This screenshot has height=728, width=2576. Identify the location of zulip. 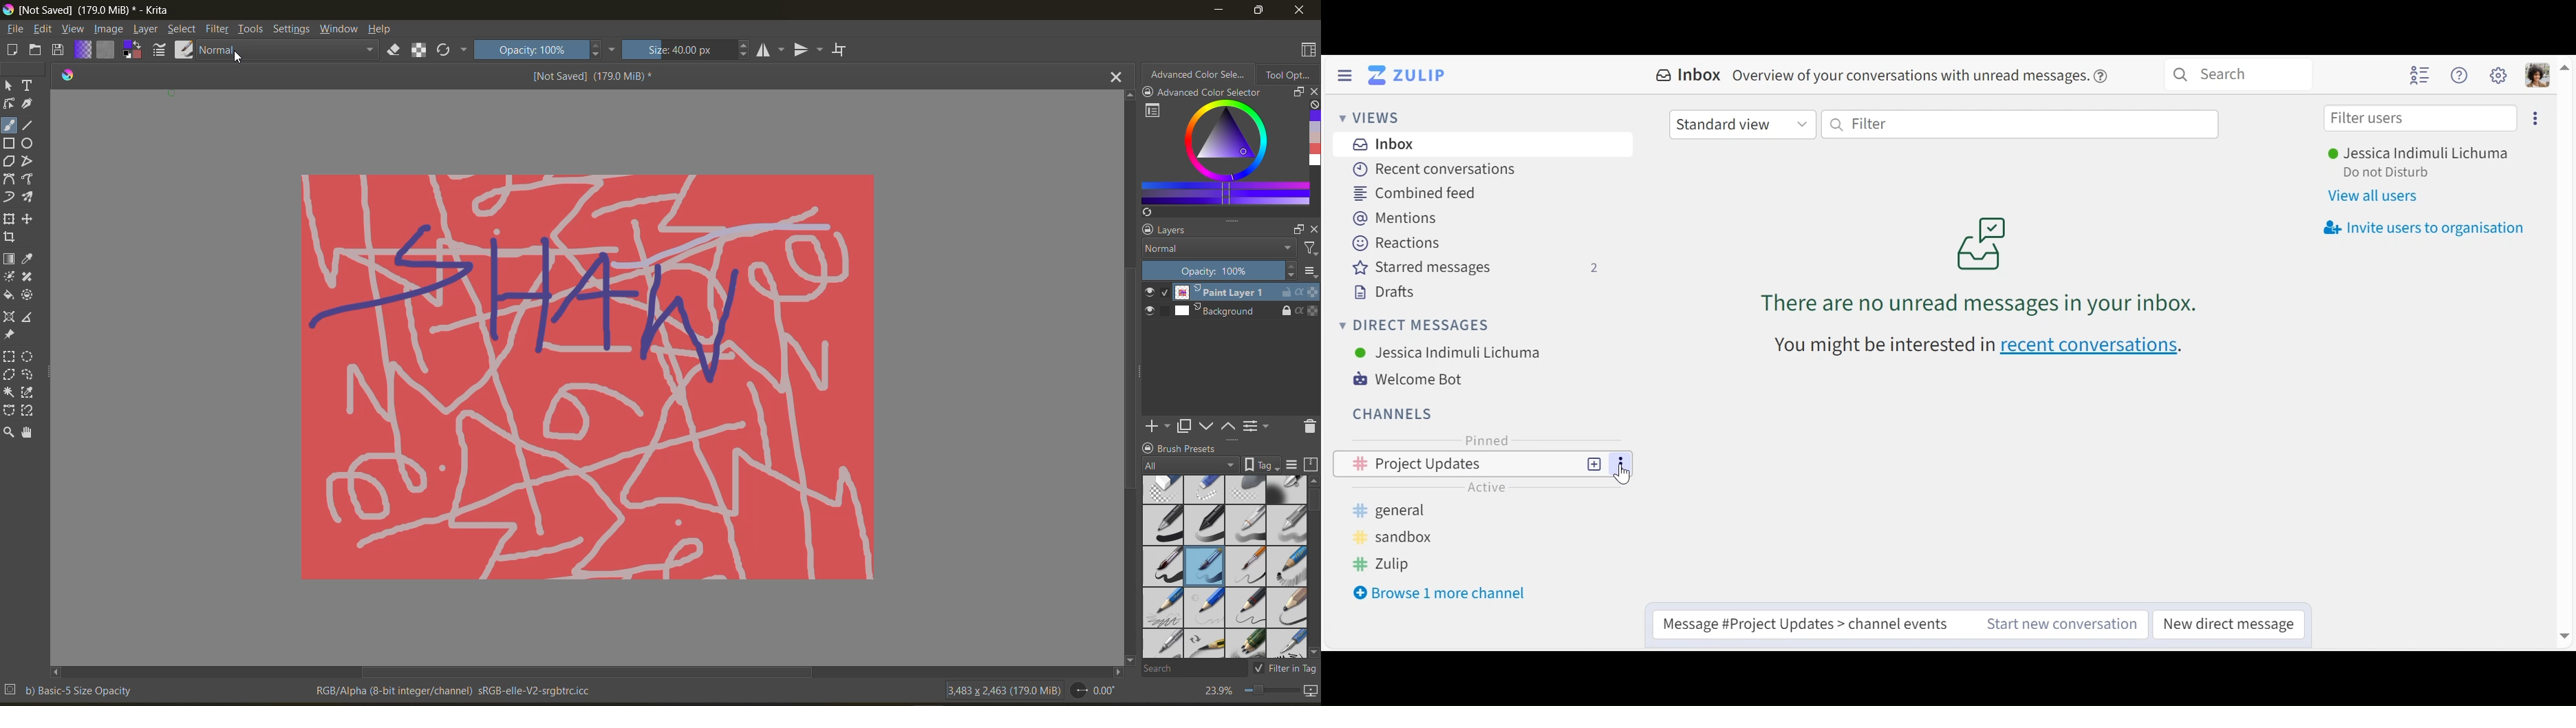
(1383, 564).